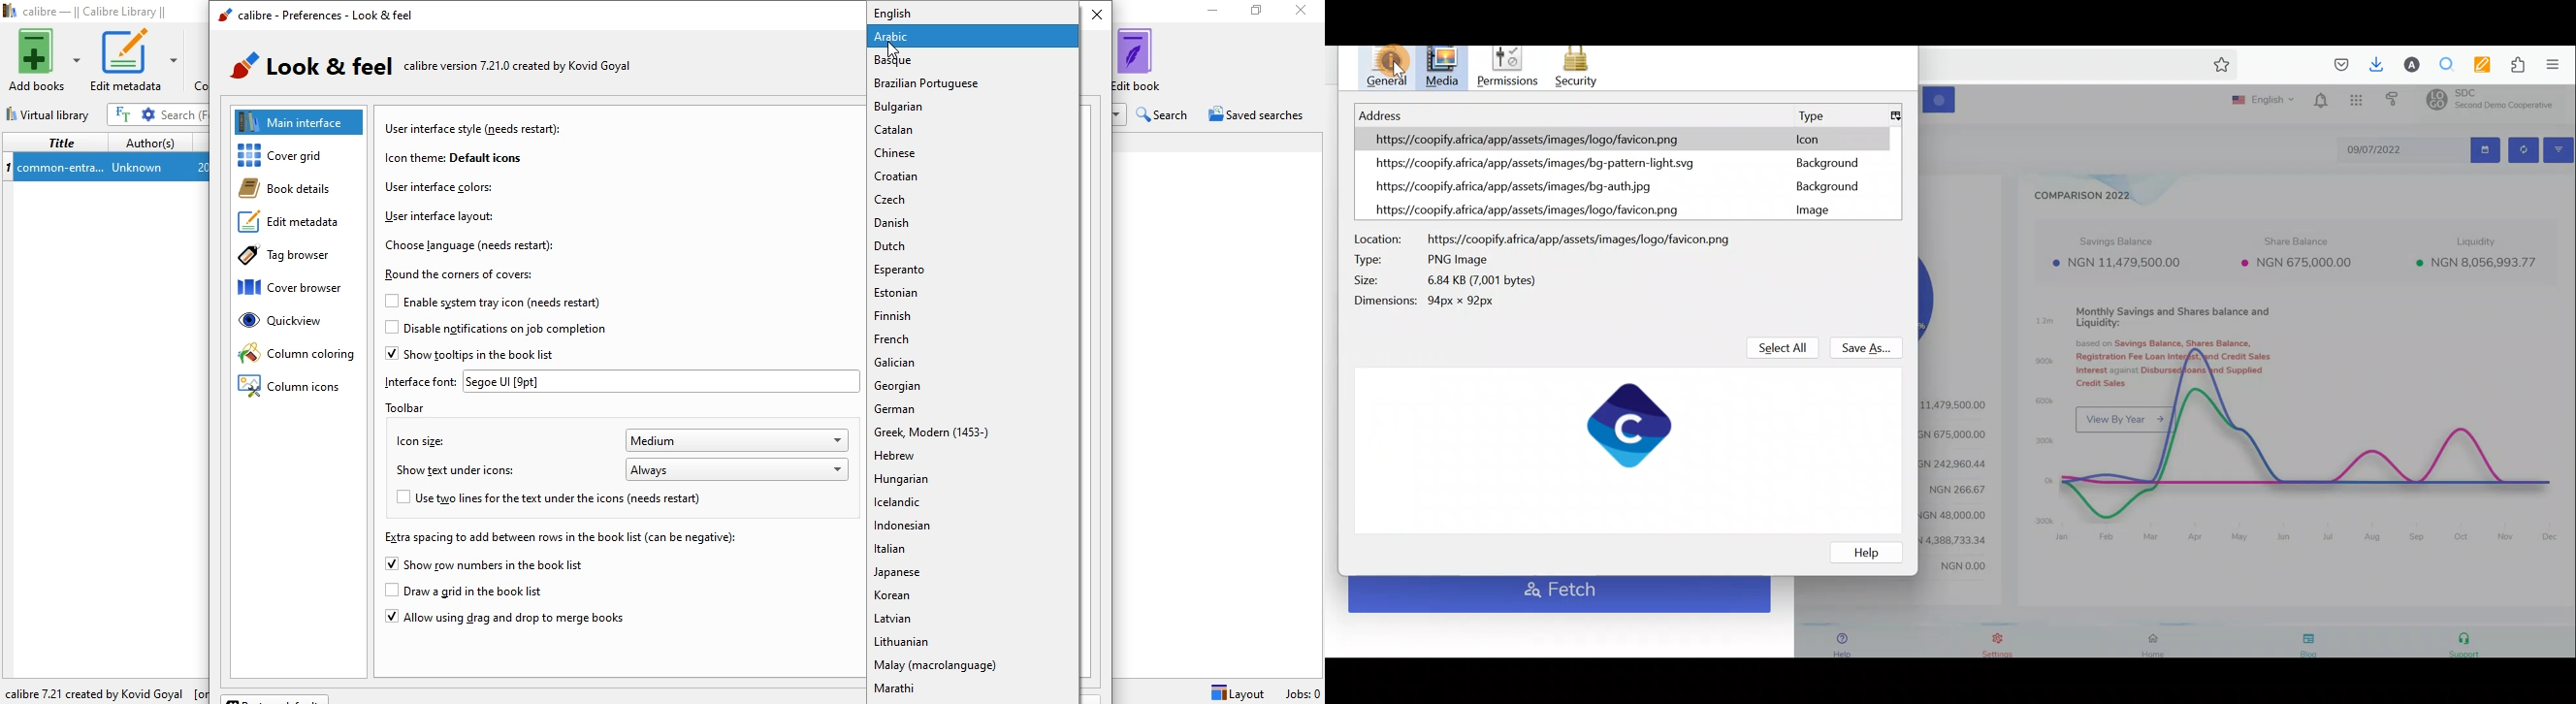 This screenshot has width=2576, height=728. Describe the element at coordinates (971, 83) in the screenshot. I see `brazilian portuguese` at that location.